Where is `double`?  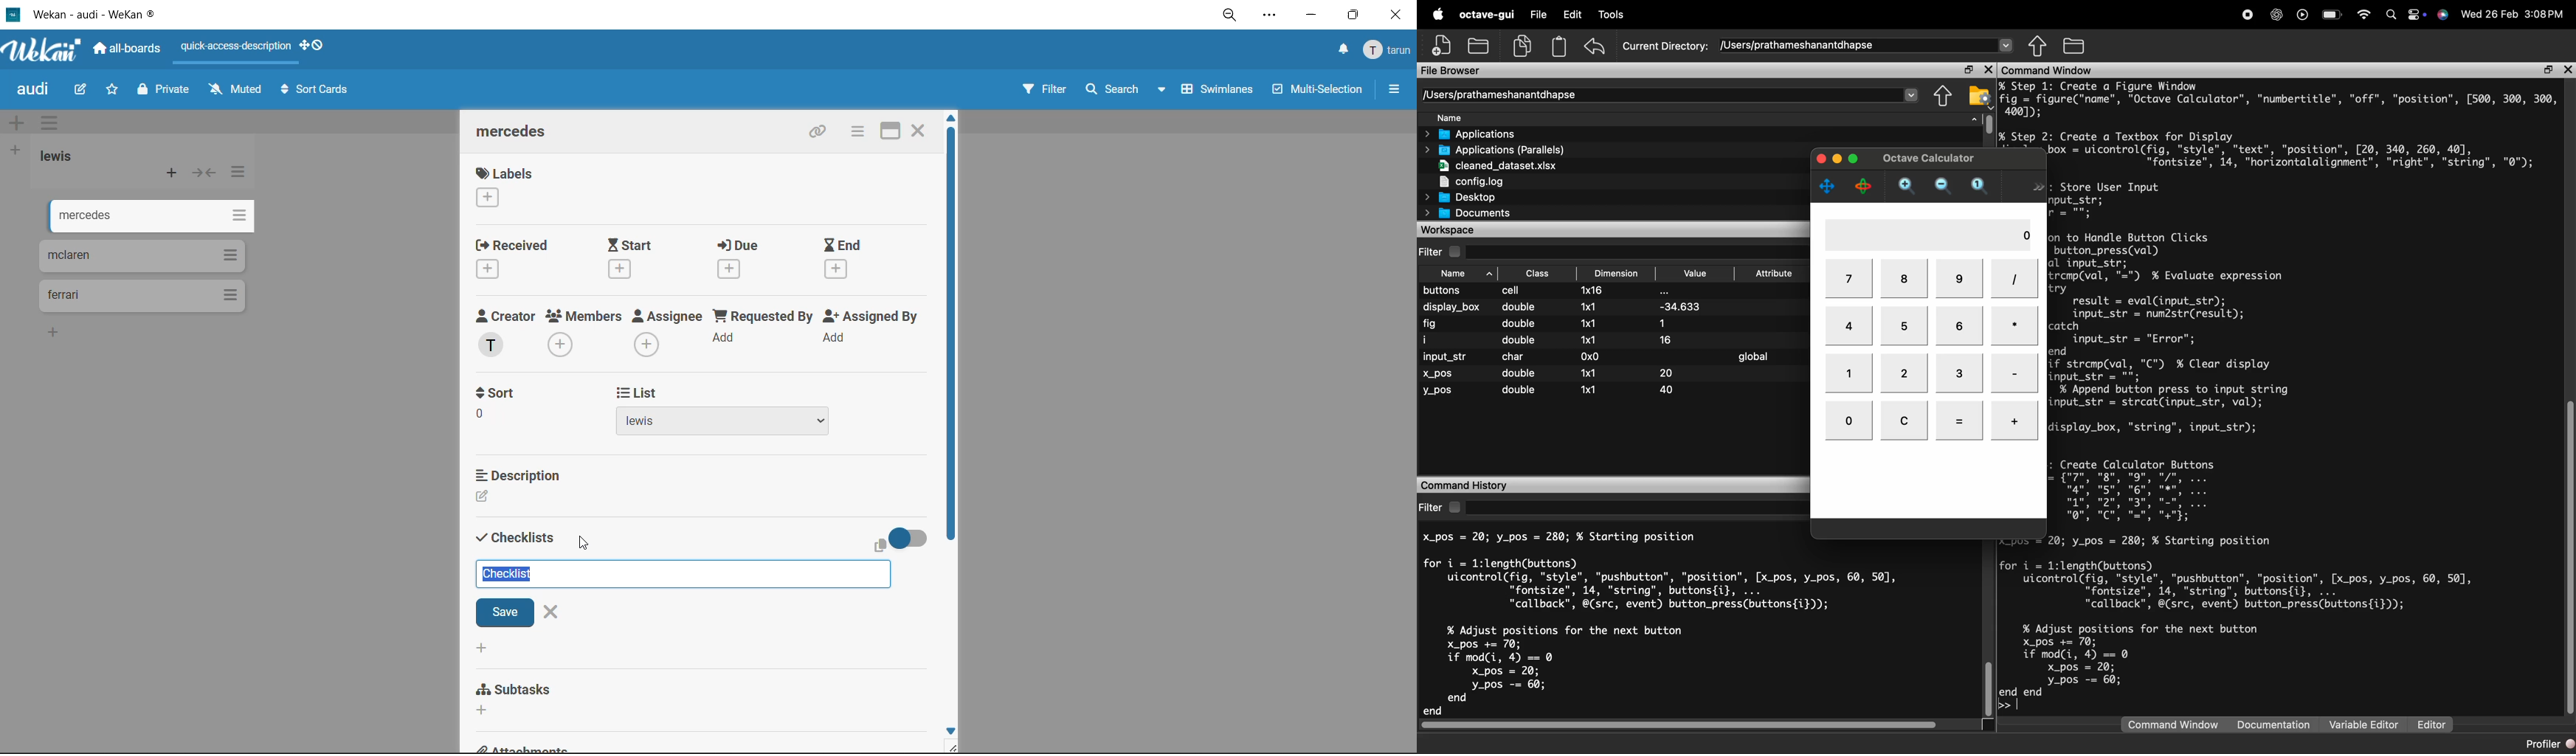
double is located at coordinates (1520, 390).